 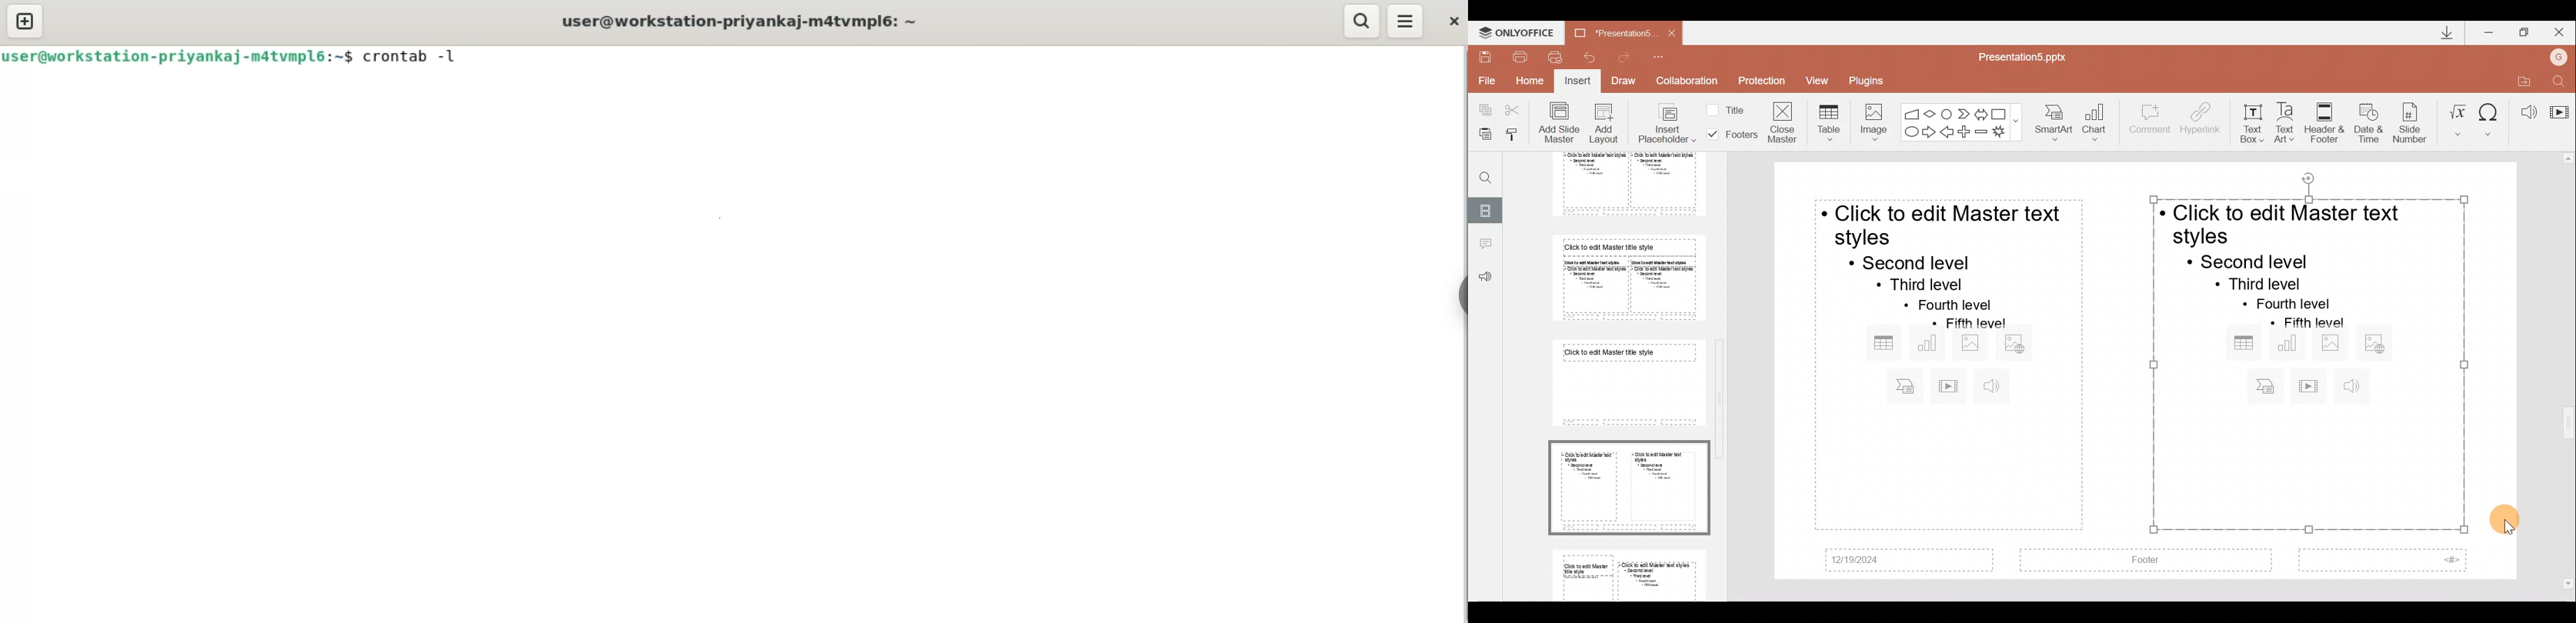 What do you see at coordinates (2000, 112) in the screenshot?
I see `Rectangle` at bounding box center [2000, 112].